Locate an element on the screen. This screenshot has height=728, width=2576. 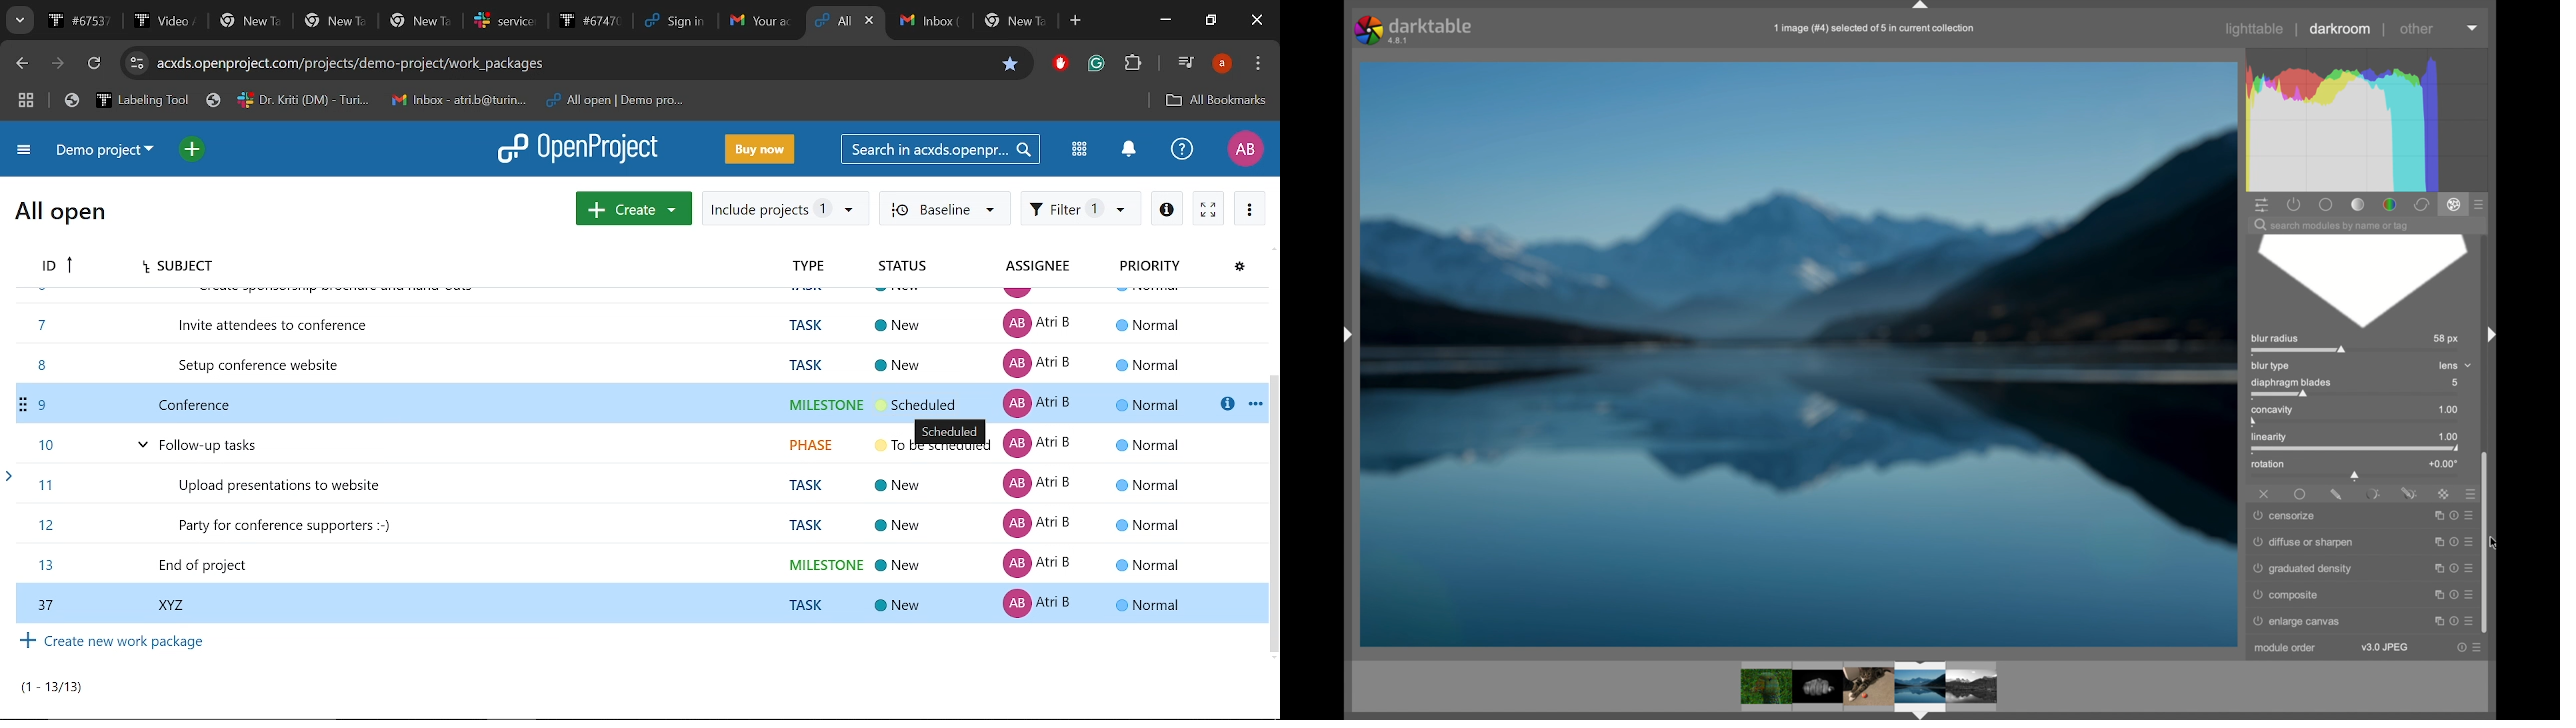
blur radius is located at coordinates (2301, 343).